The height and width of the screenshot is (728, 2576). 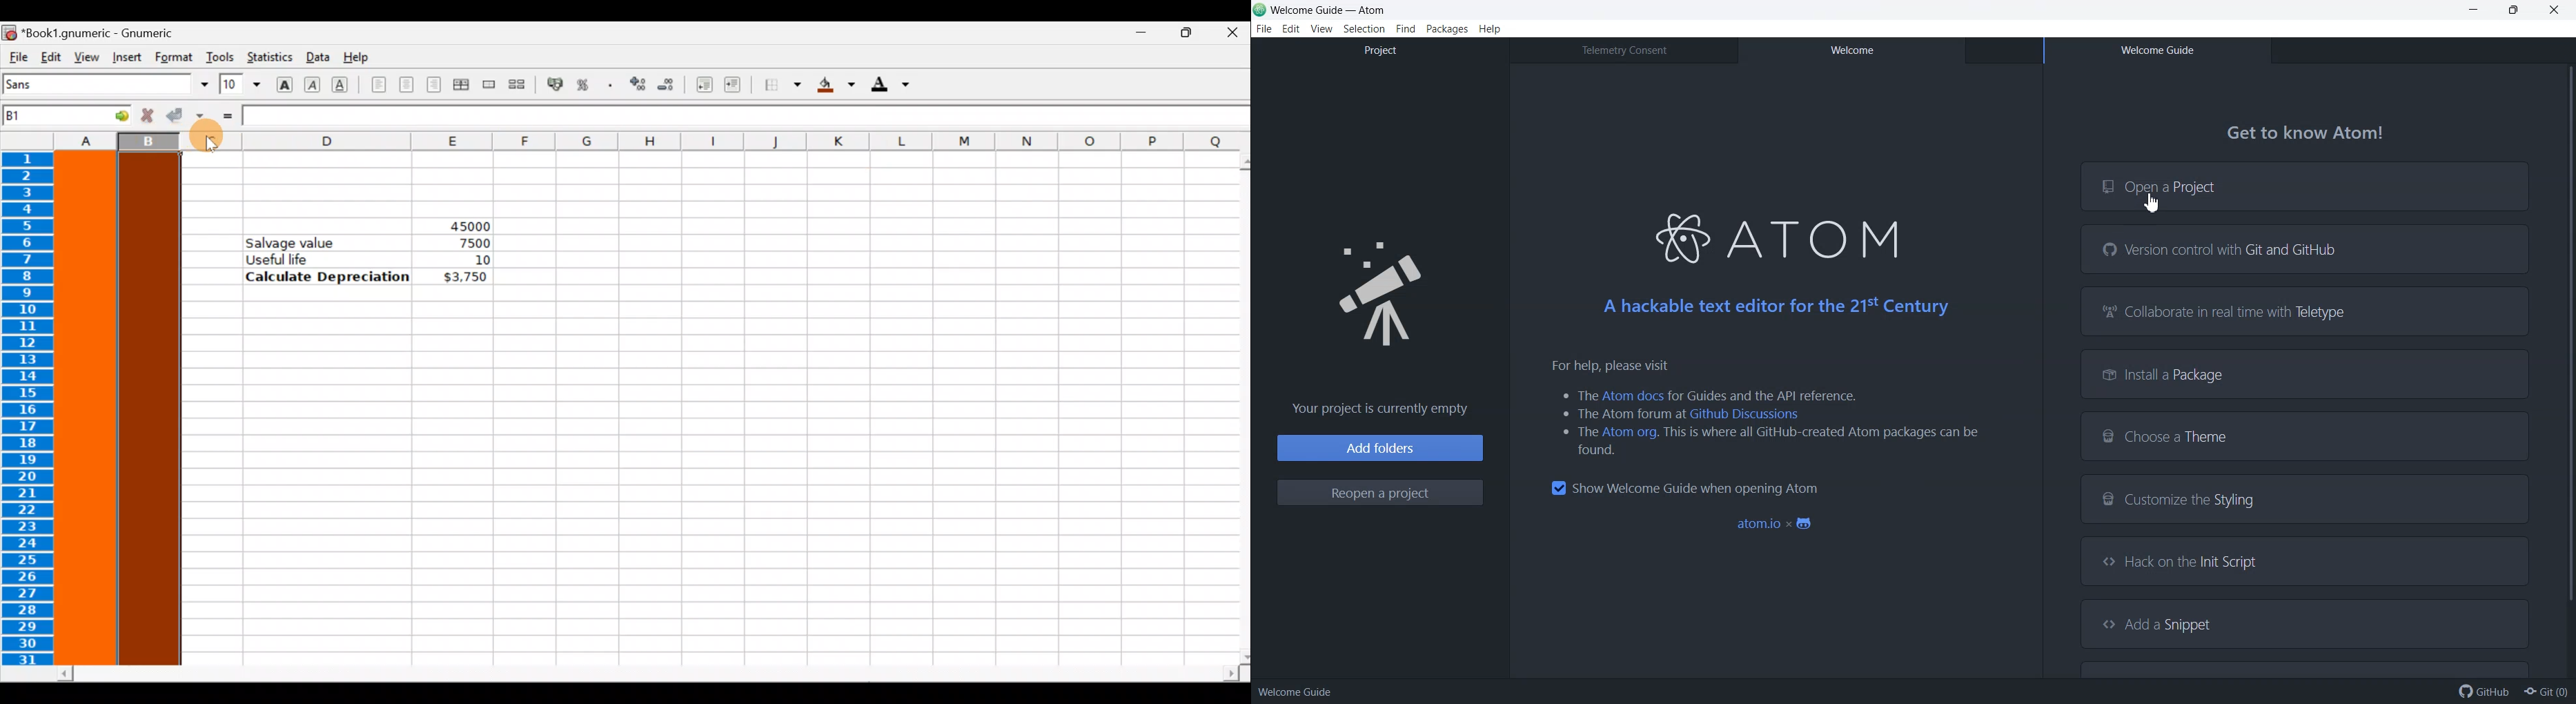 What do you see at coordinates (236, 85) in the screenshot?
I see `Font size 10` at bounding box center [236, 85].